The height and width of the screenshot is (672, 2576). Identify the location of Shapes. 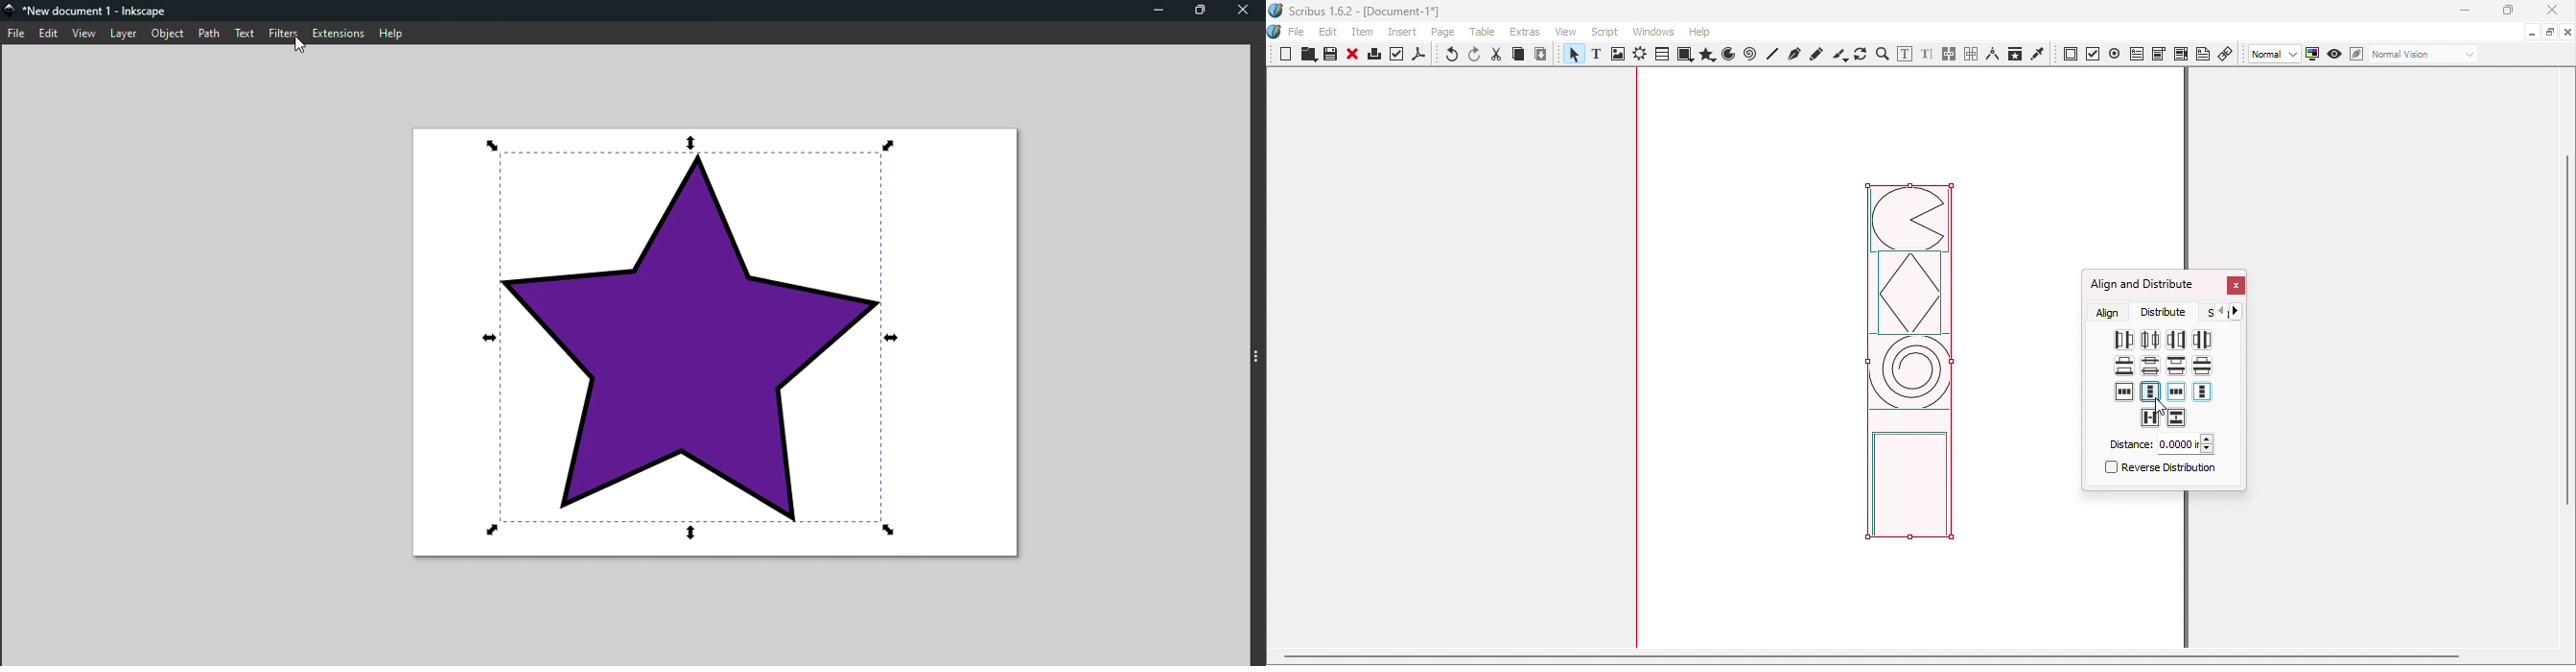
(1684, 55).